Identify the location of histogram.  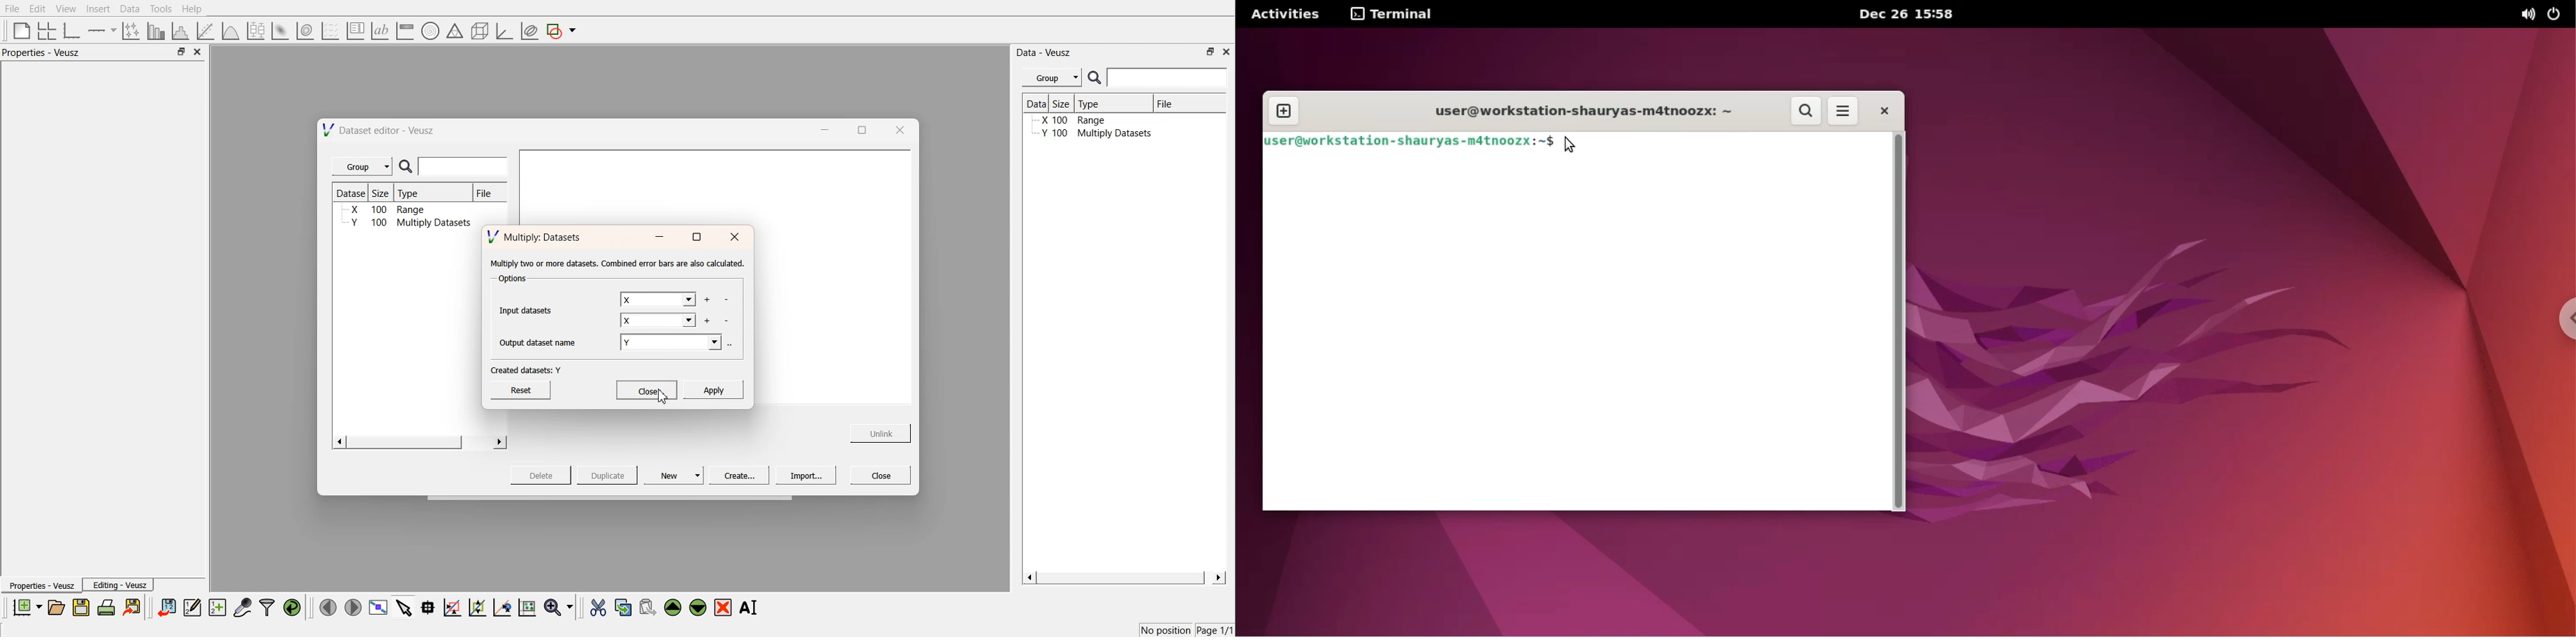
(183, 30).